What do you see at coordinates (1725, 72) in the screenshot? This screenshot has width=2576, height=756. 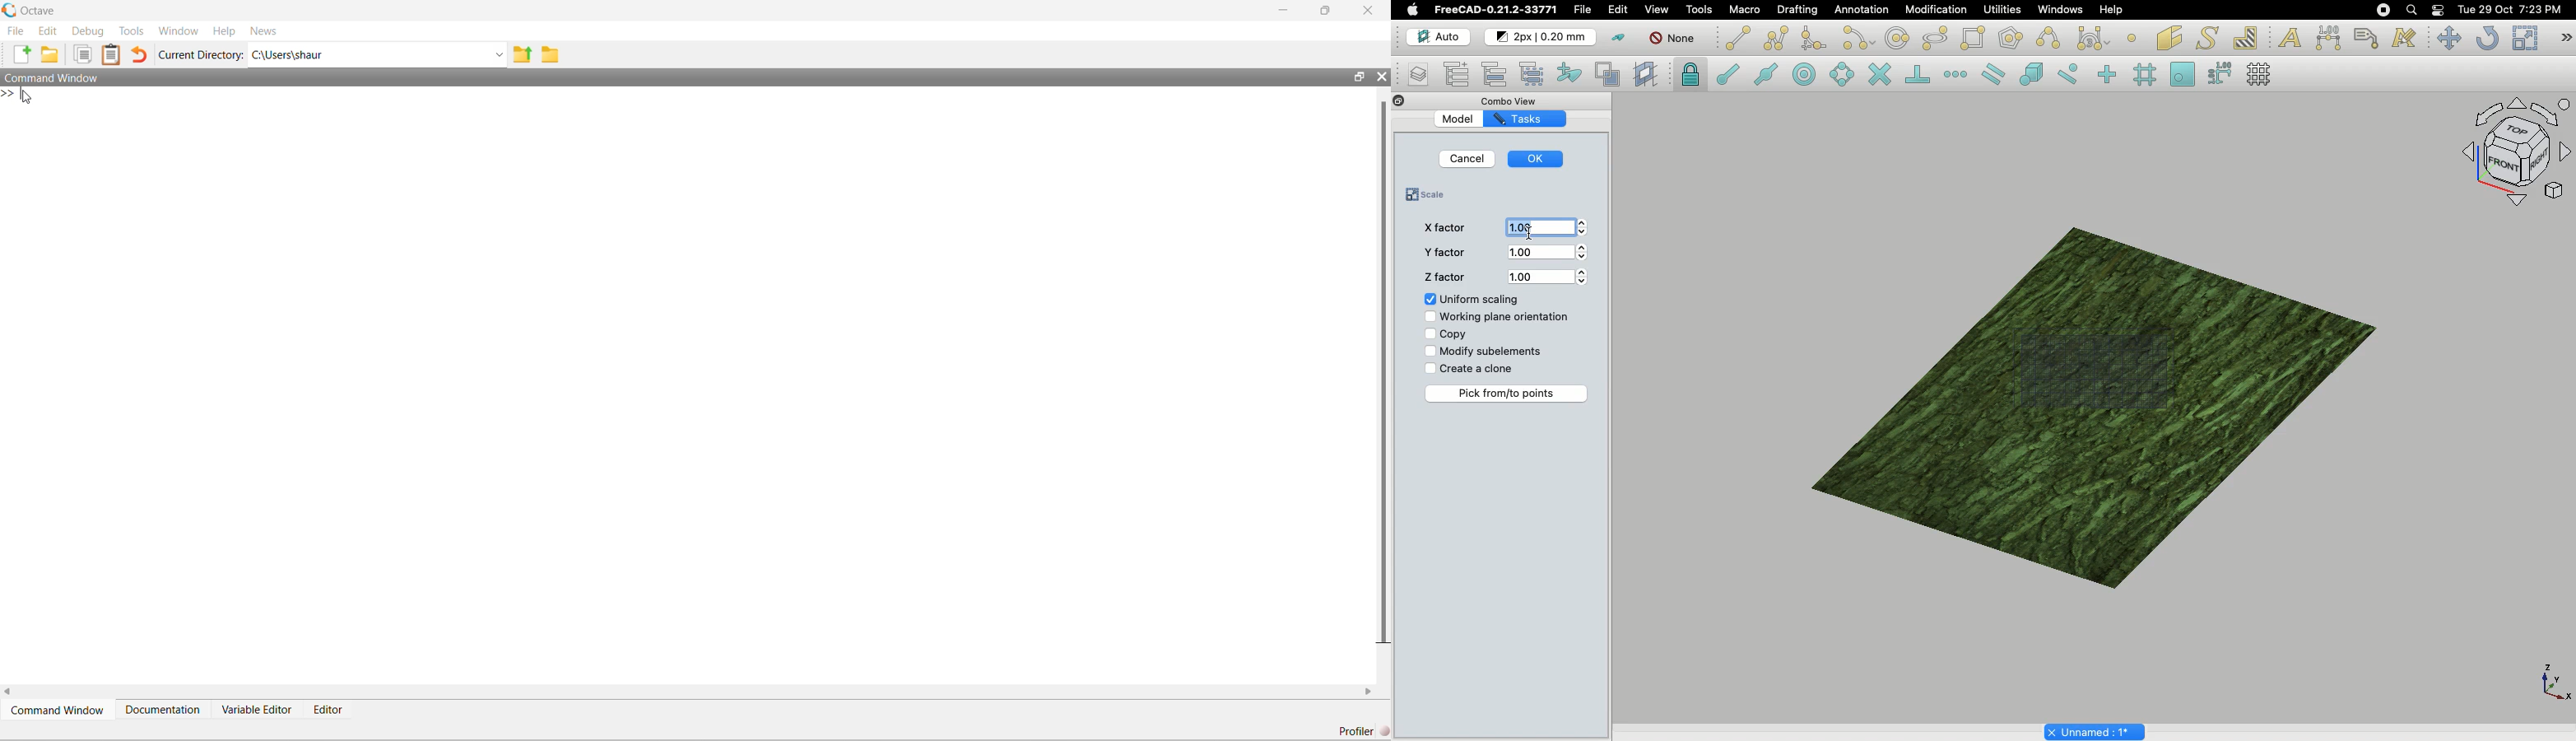 I see `Snap endpoint` at bounding box center [1725, 72].